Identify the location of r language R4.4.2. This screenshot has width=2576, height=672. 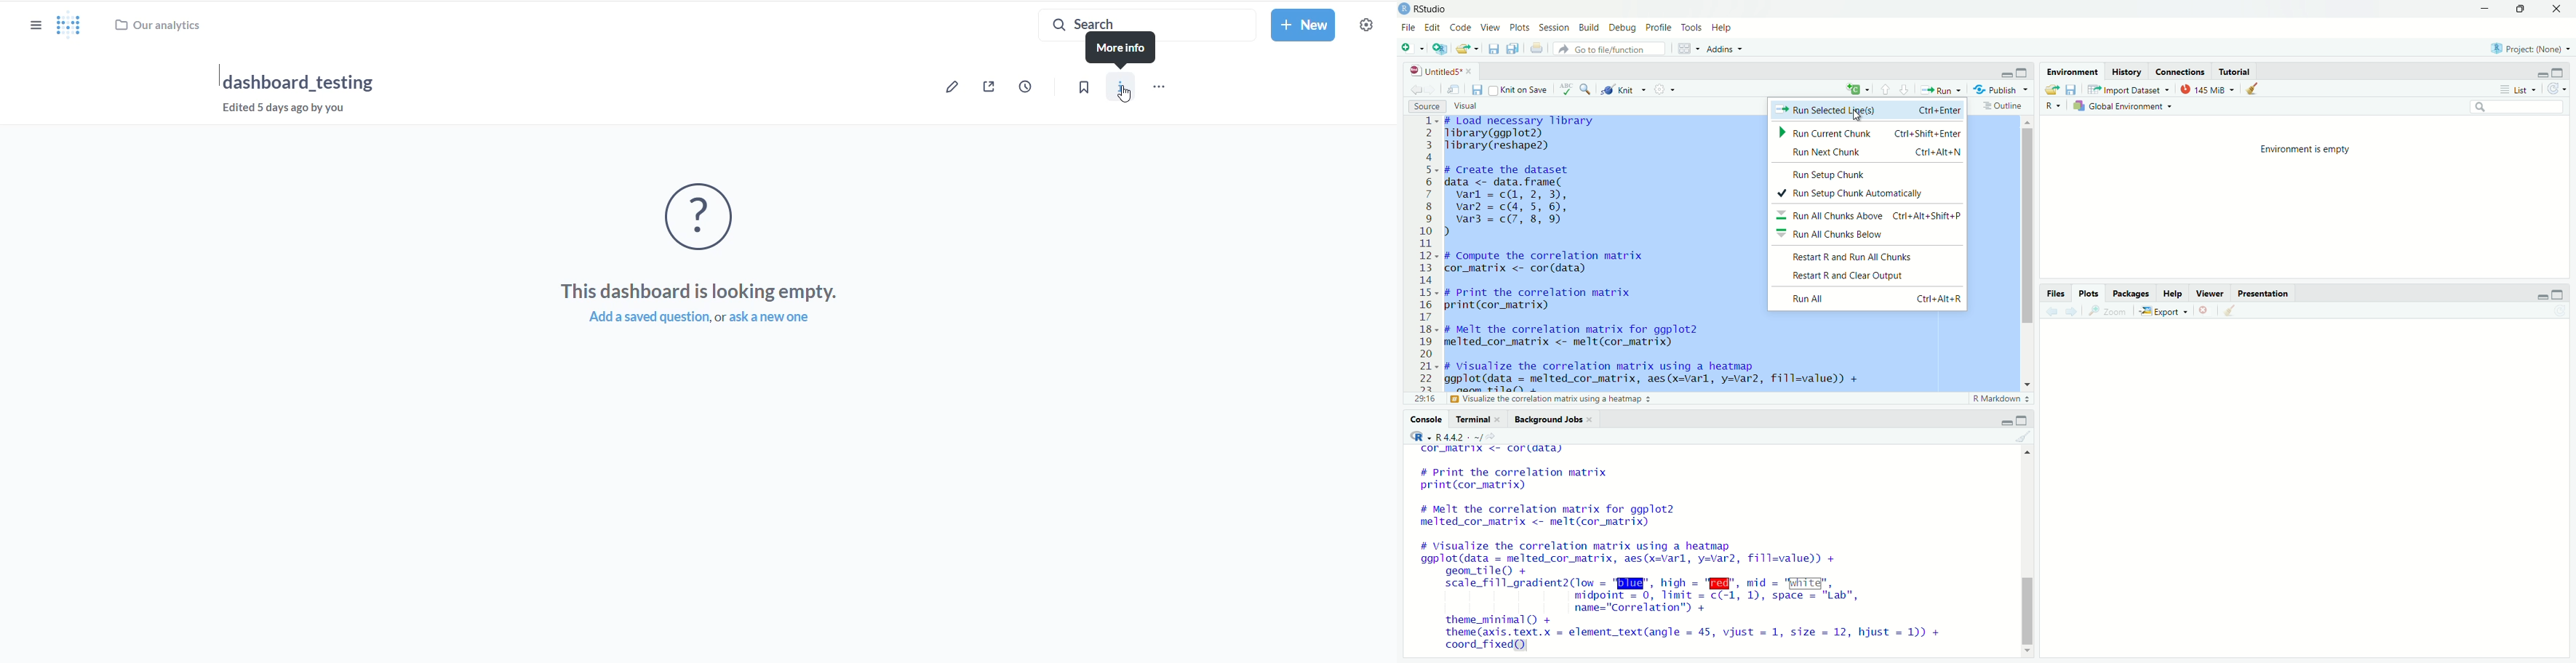
(1467, 436).